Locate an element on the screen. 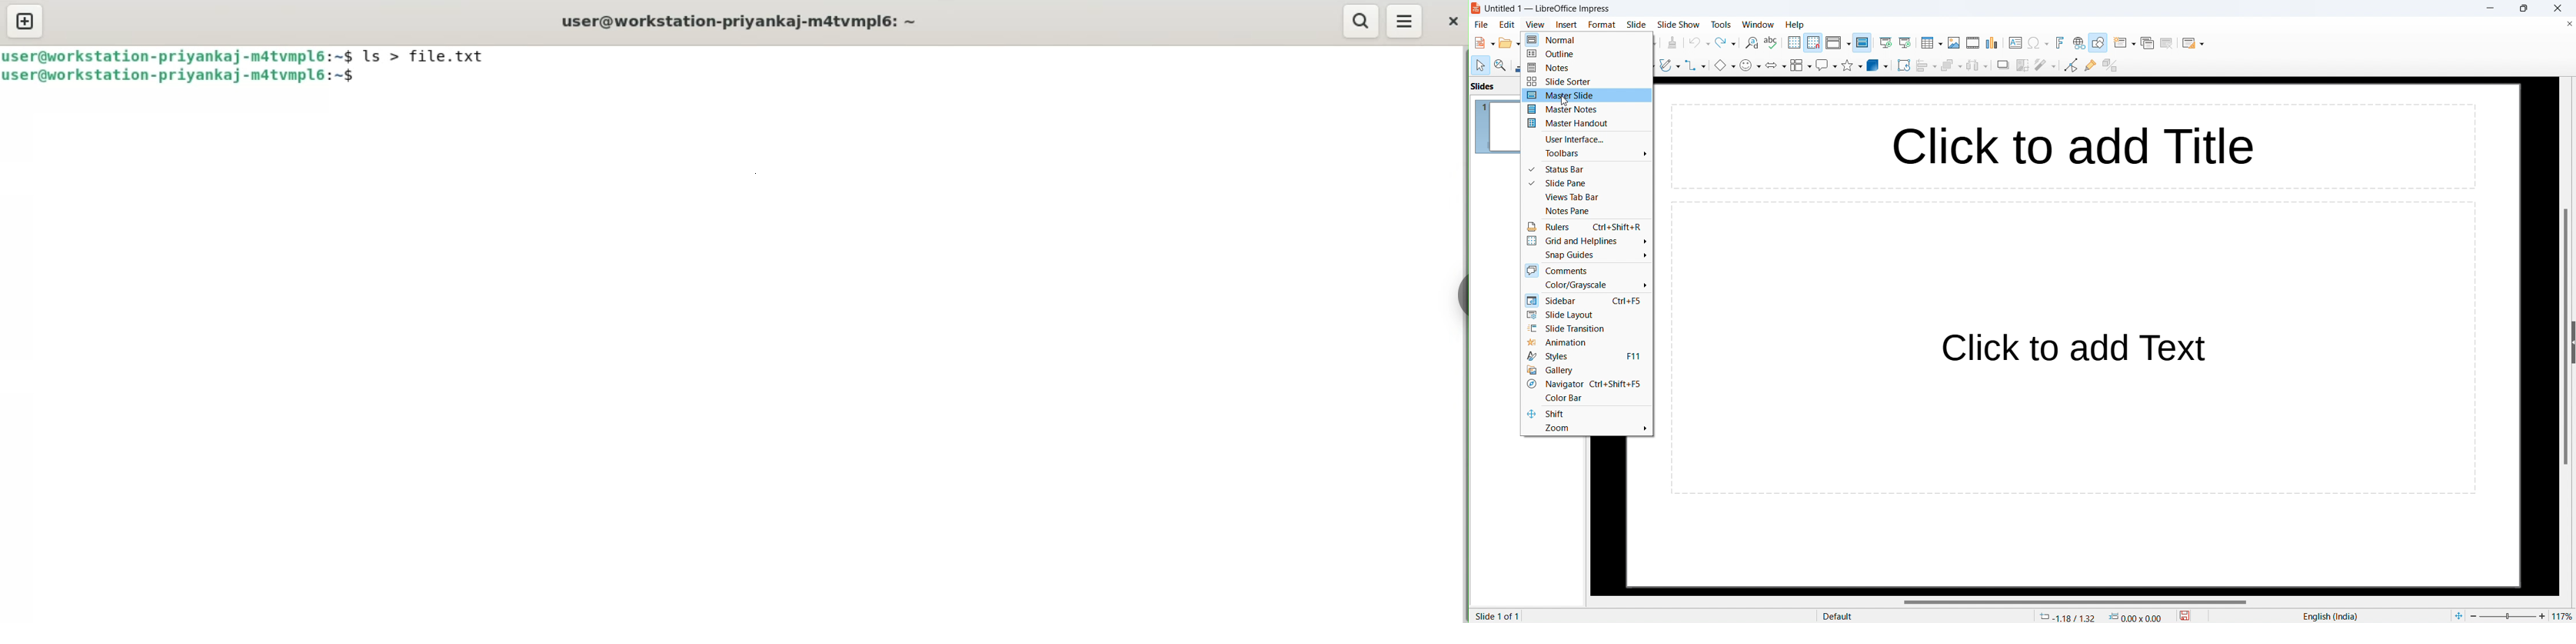  close is located at coordinates (2557, 9).